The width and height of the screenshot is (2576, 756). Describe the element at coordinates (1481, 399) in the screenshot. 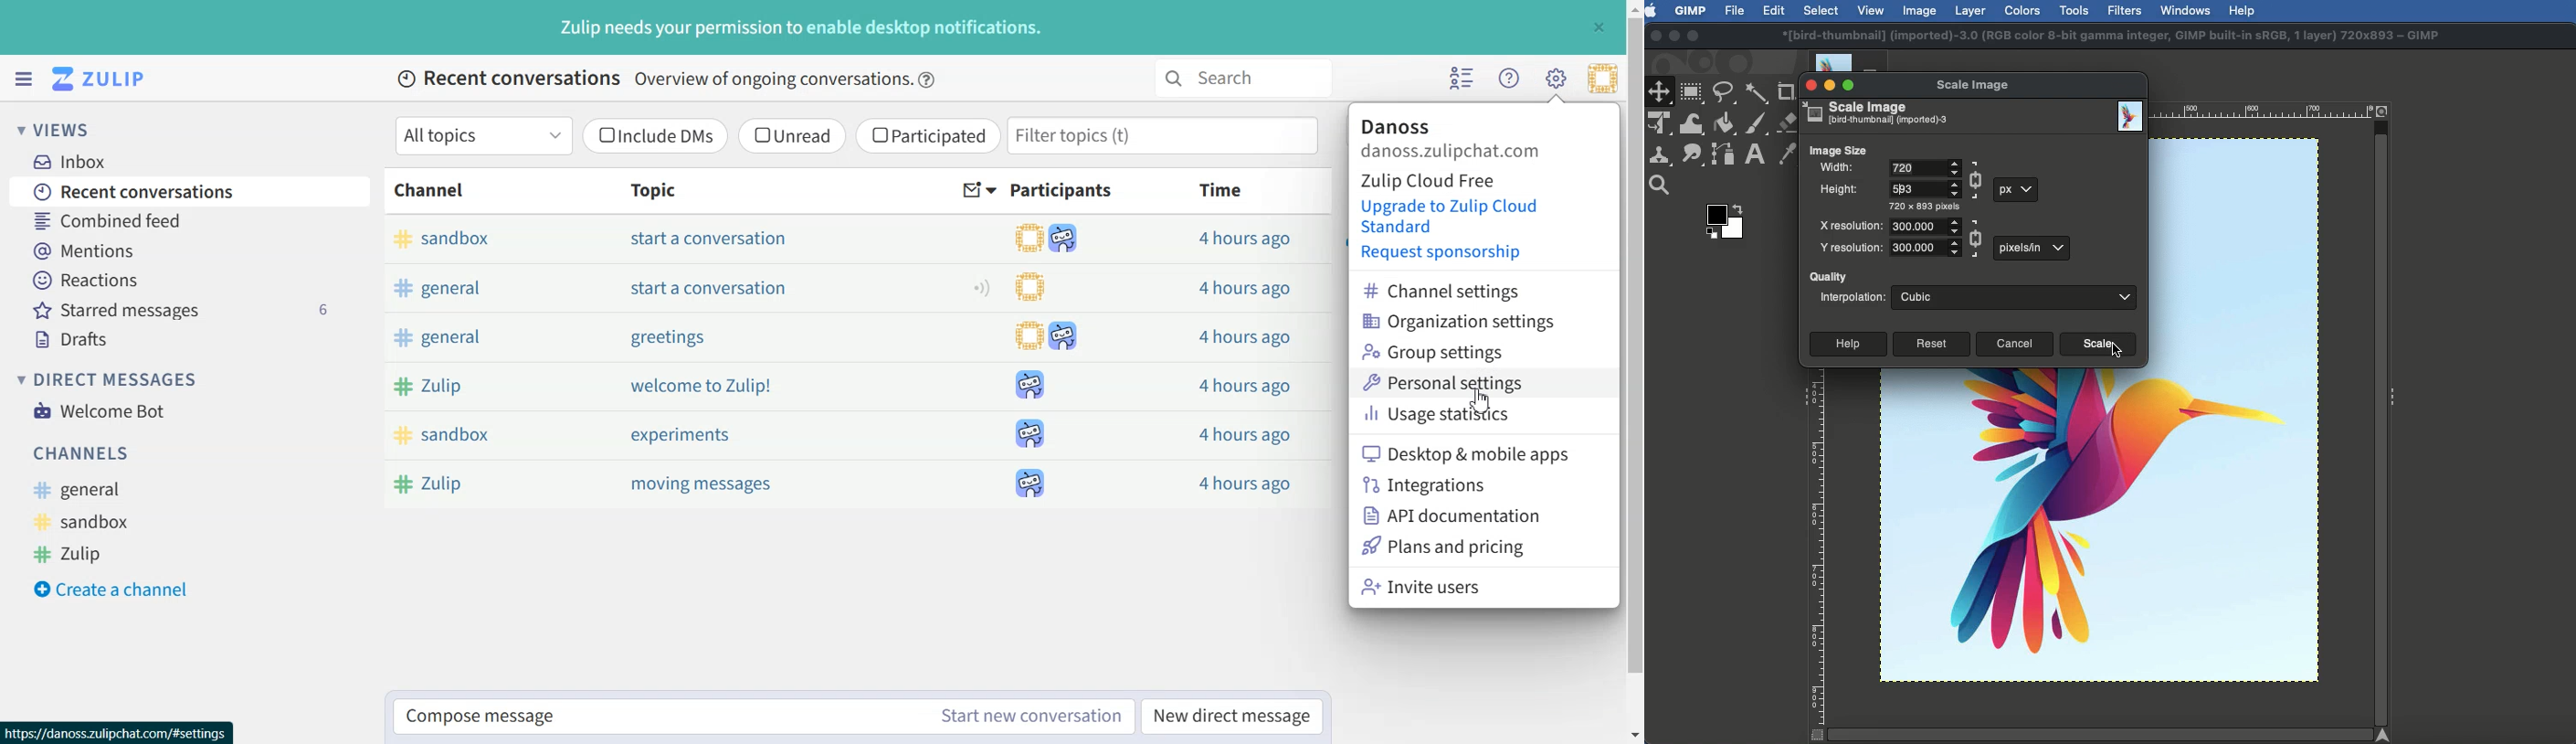

I see `Cursor` at that location.